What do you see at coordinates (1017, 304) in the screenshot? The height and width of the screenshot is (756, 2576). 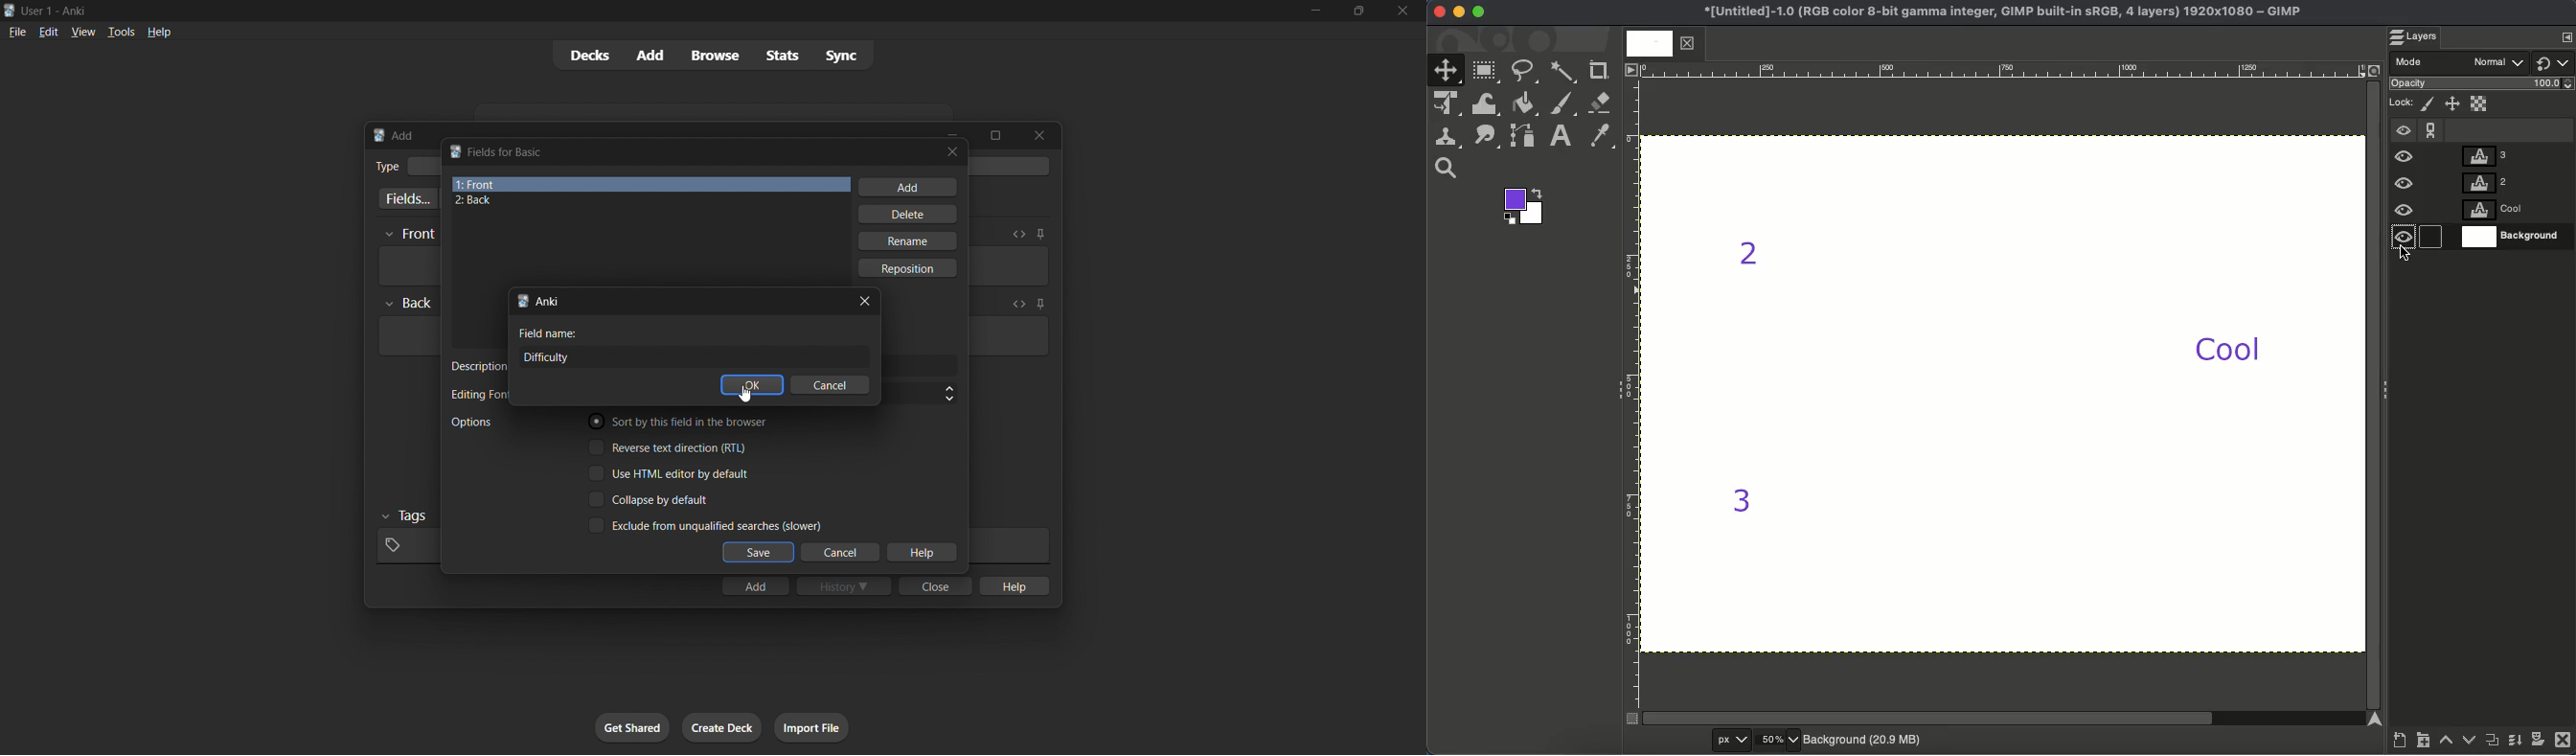 I see `Toggle HTML editor` at bounding box center [1017, 304].